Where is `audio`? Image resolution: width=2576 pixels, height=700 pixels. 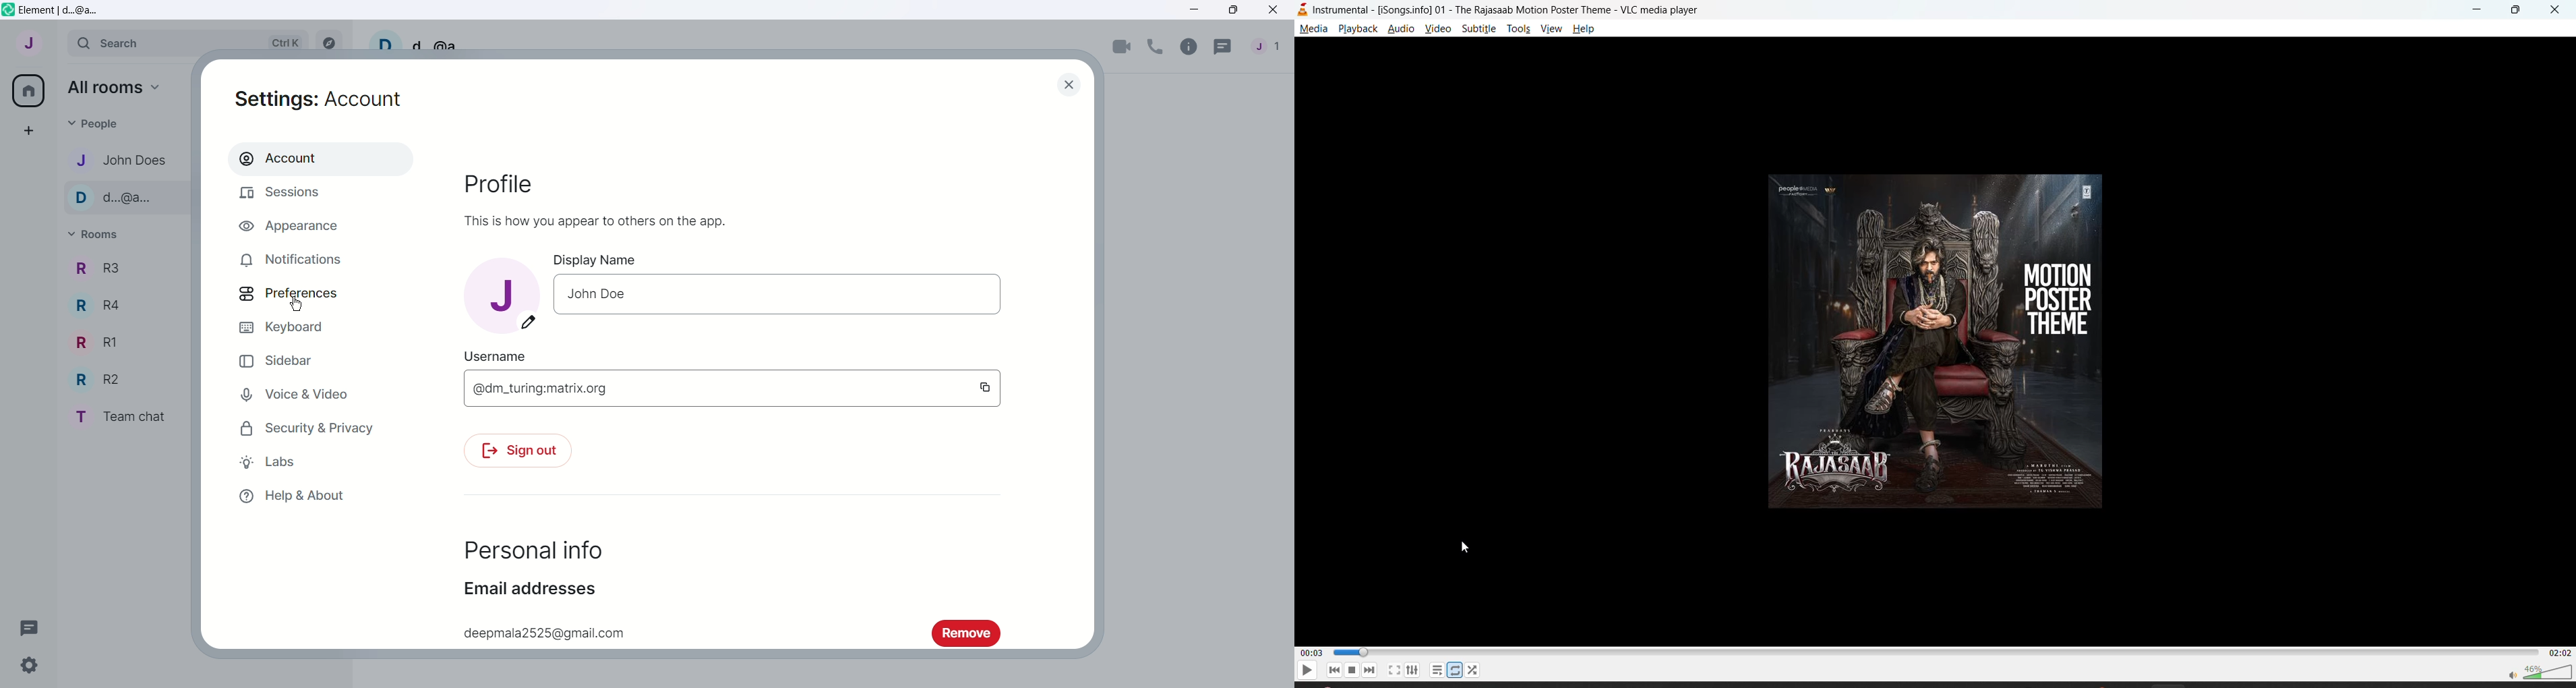
audio is located at coordinates (1401, 29).